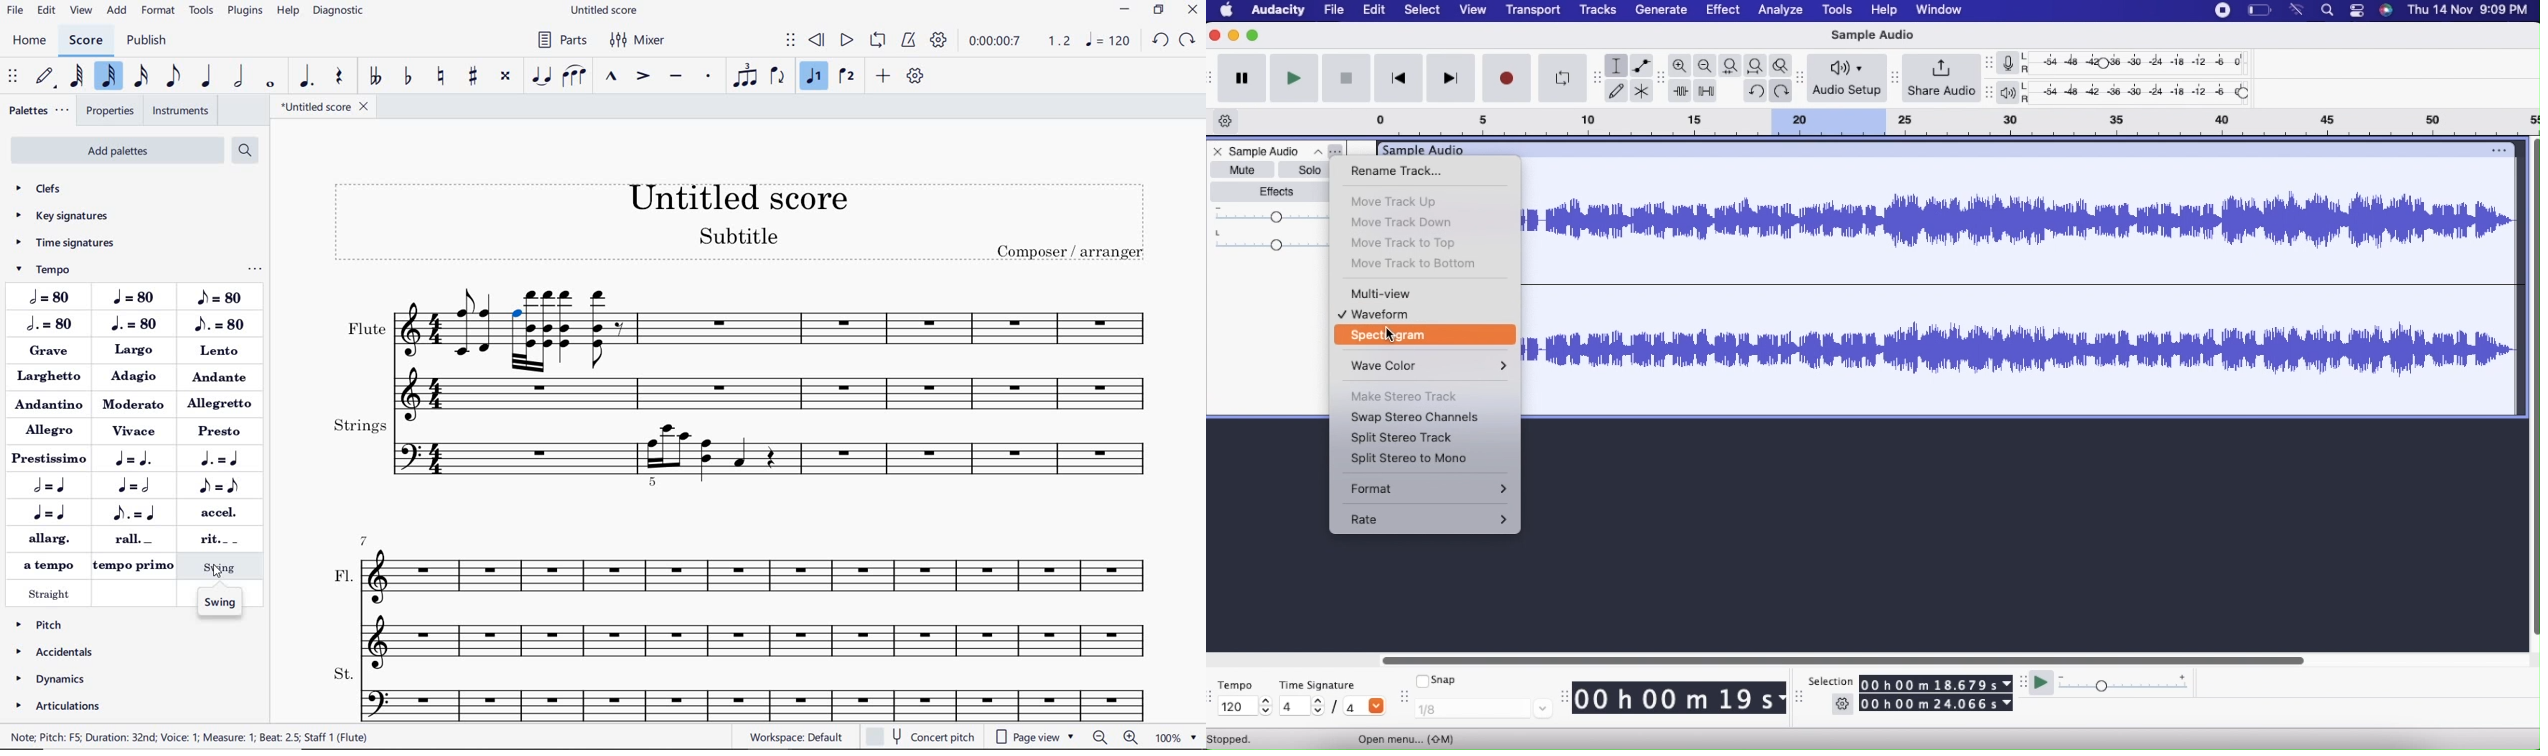 This screenshot has height=756, width=2548. What do you see at coordinates (1253, 35) in the screenshot?
I see `Maximize` at bounding box center [1253, 35].